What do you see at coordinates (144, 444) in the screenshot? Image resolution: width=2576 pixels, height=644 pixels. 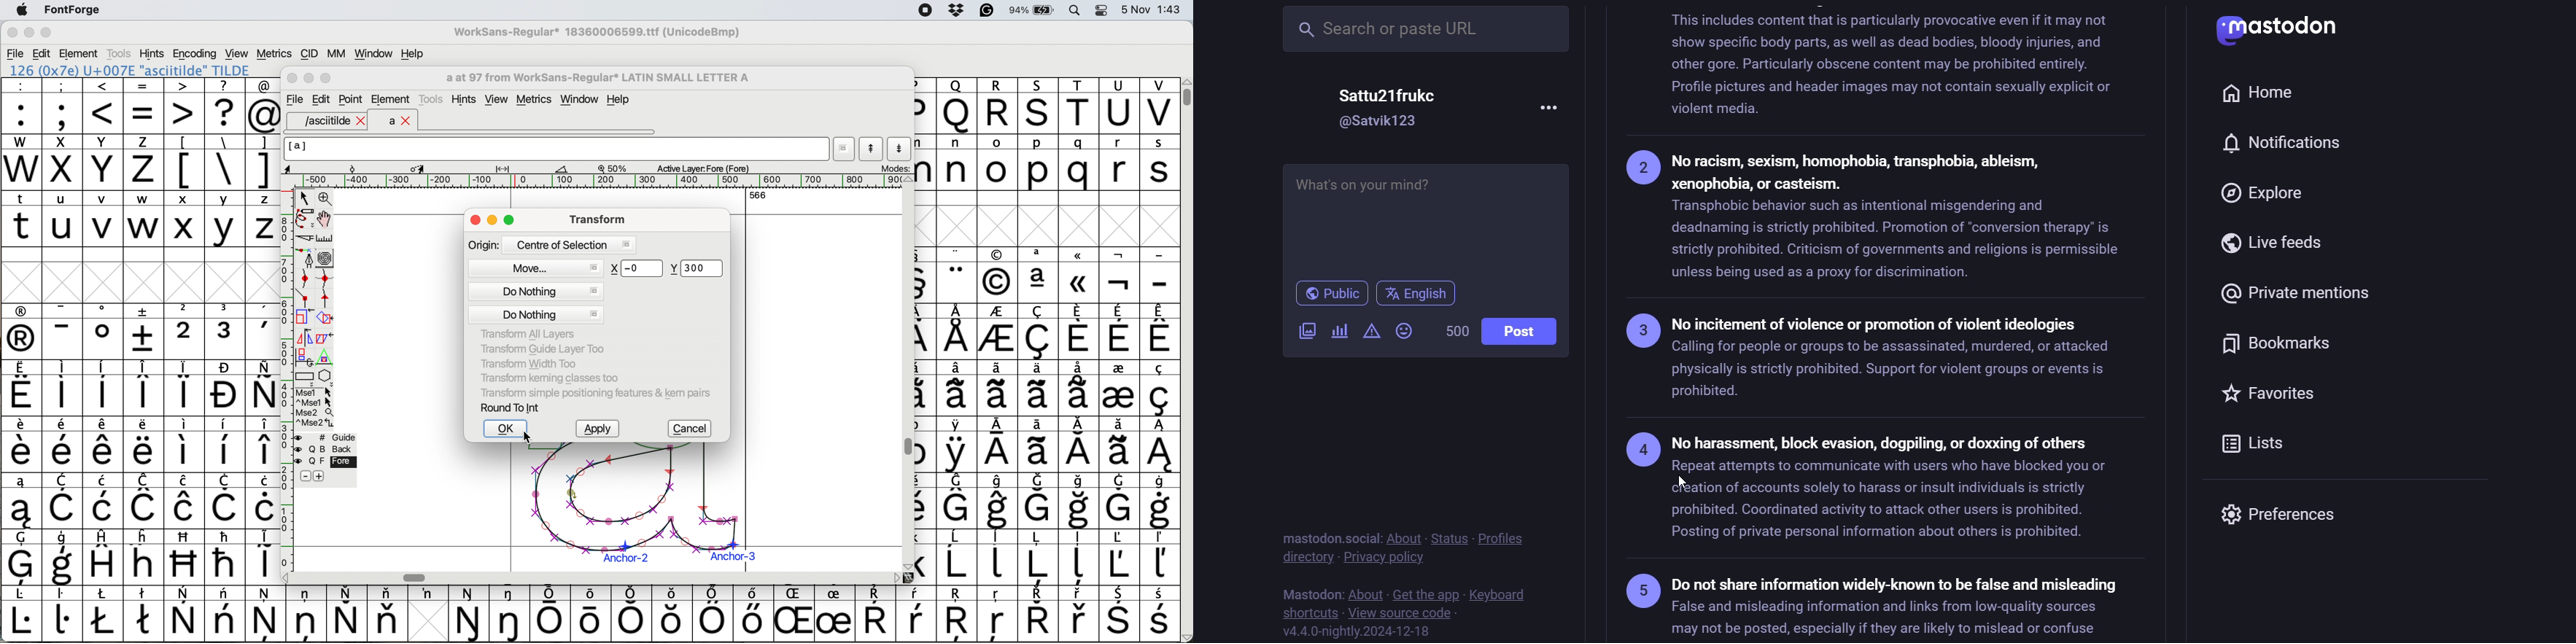 I see `symbol` at bounding box center [144, 444].